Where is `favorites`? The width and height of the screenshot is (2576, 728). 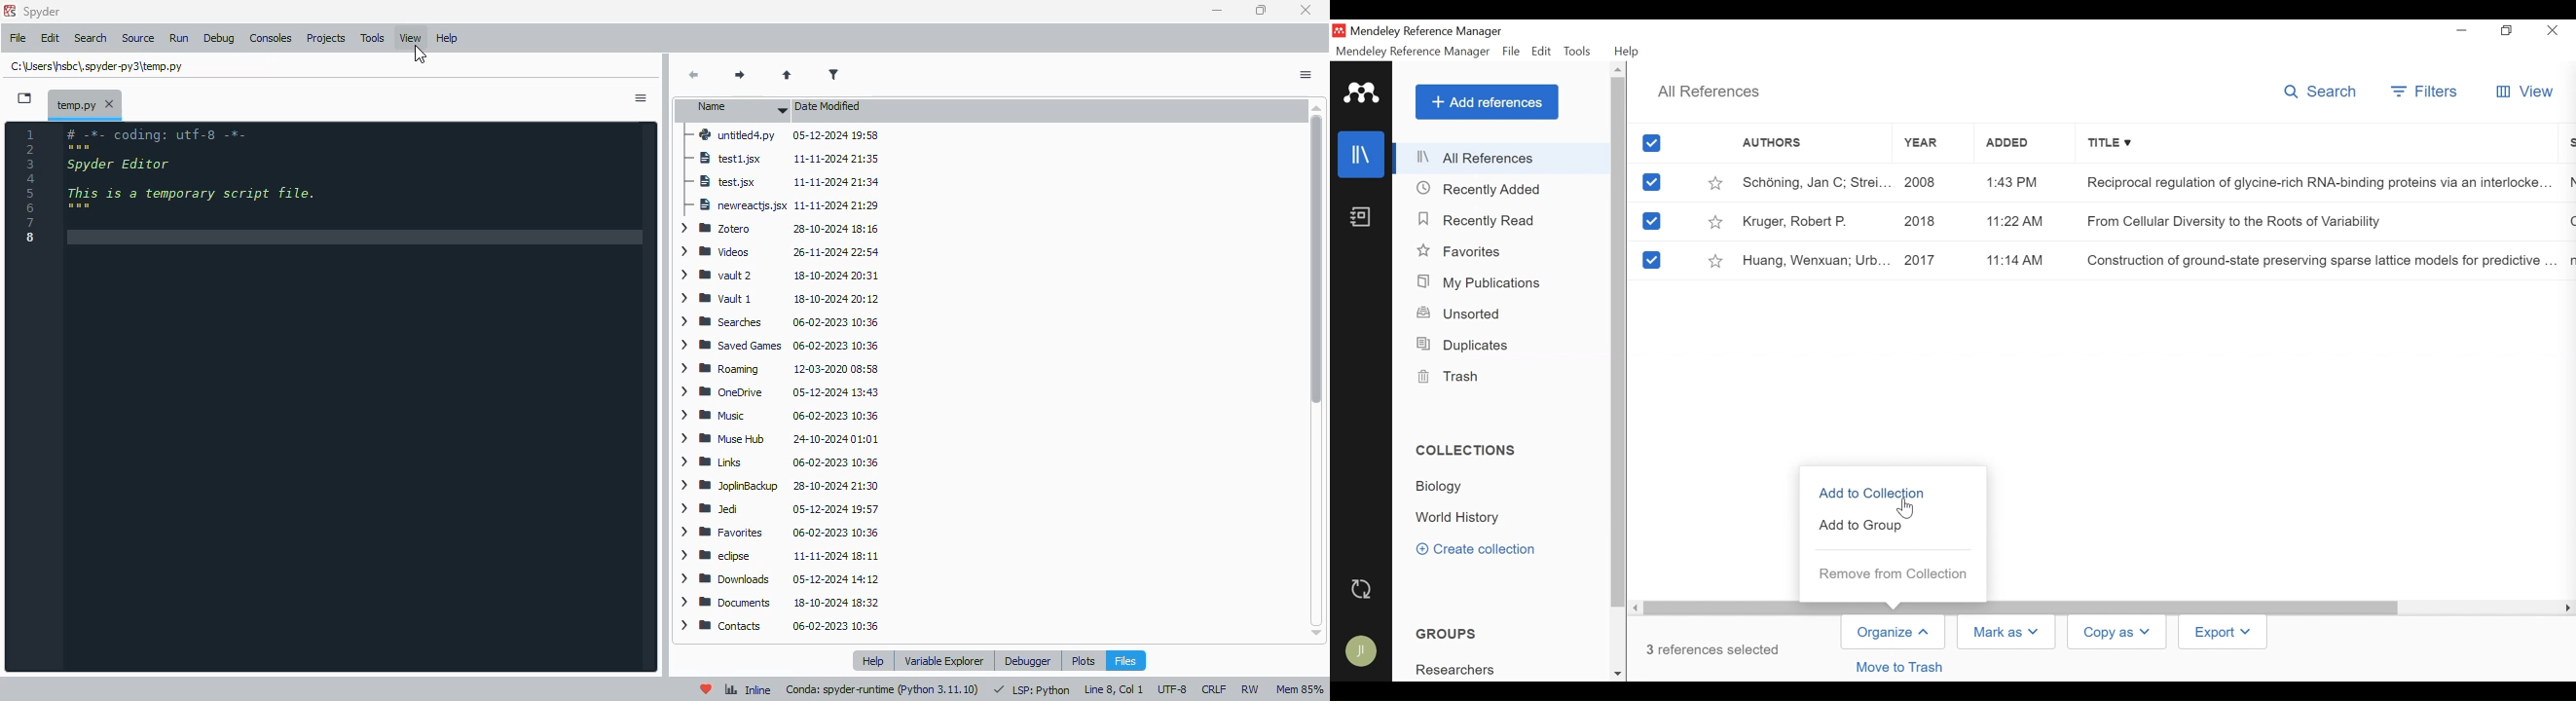
favorites is located at coordinates (778, 534).